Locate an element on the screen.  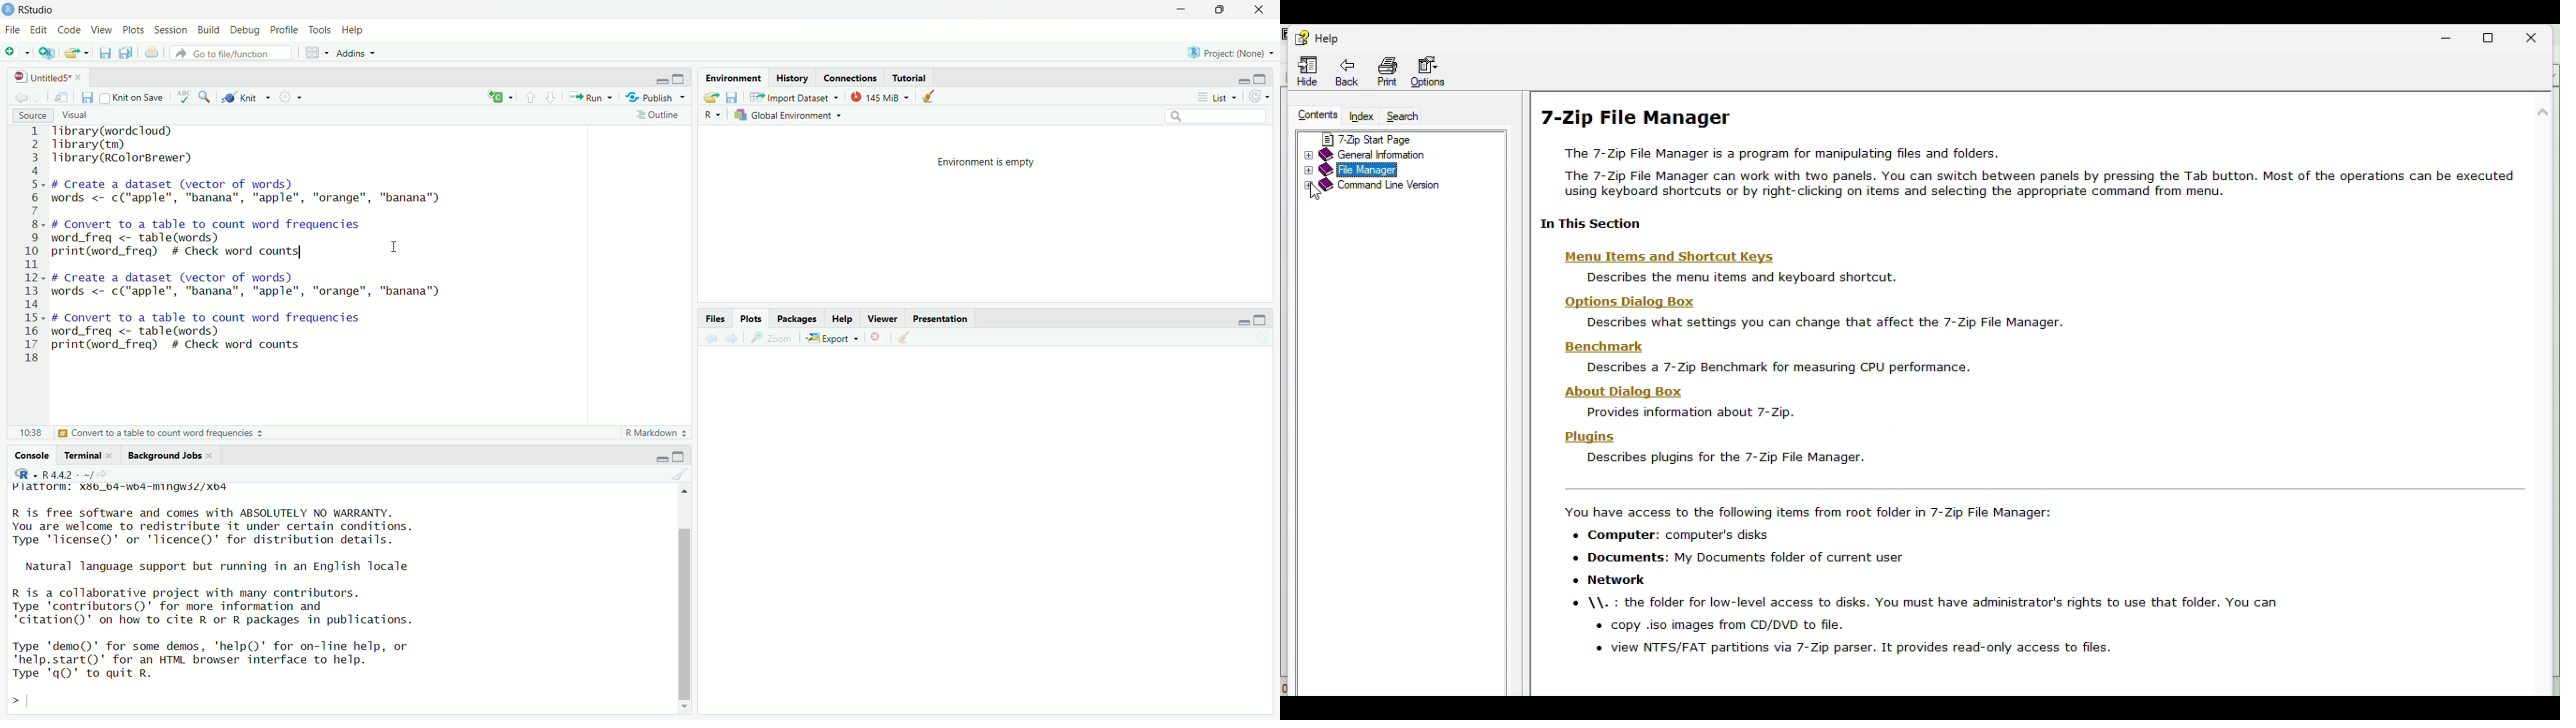
Save is located at coordinates (85, 97).